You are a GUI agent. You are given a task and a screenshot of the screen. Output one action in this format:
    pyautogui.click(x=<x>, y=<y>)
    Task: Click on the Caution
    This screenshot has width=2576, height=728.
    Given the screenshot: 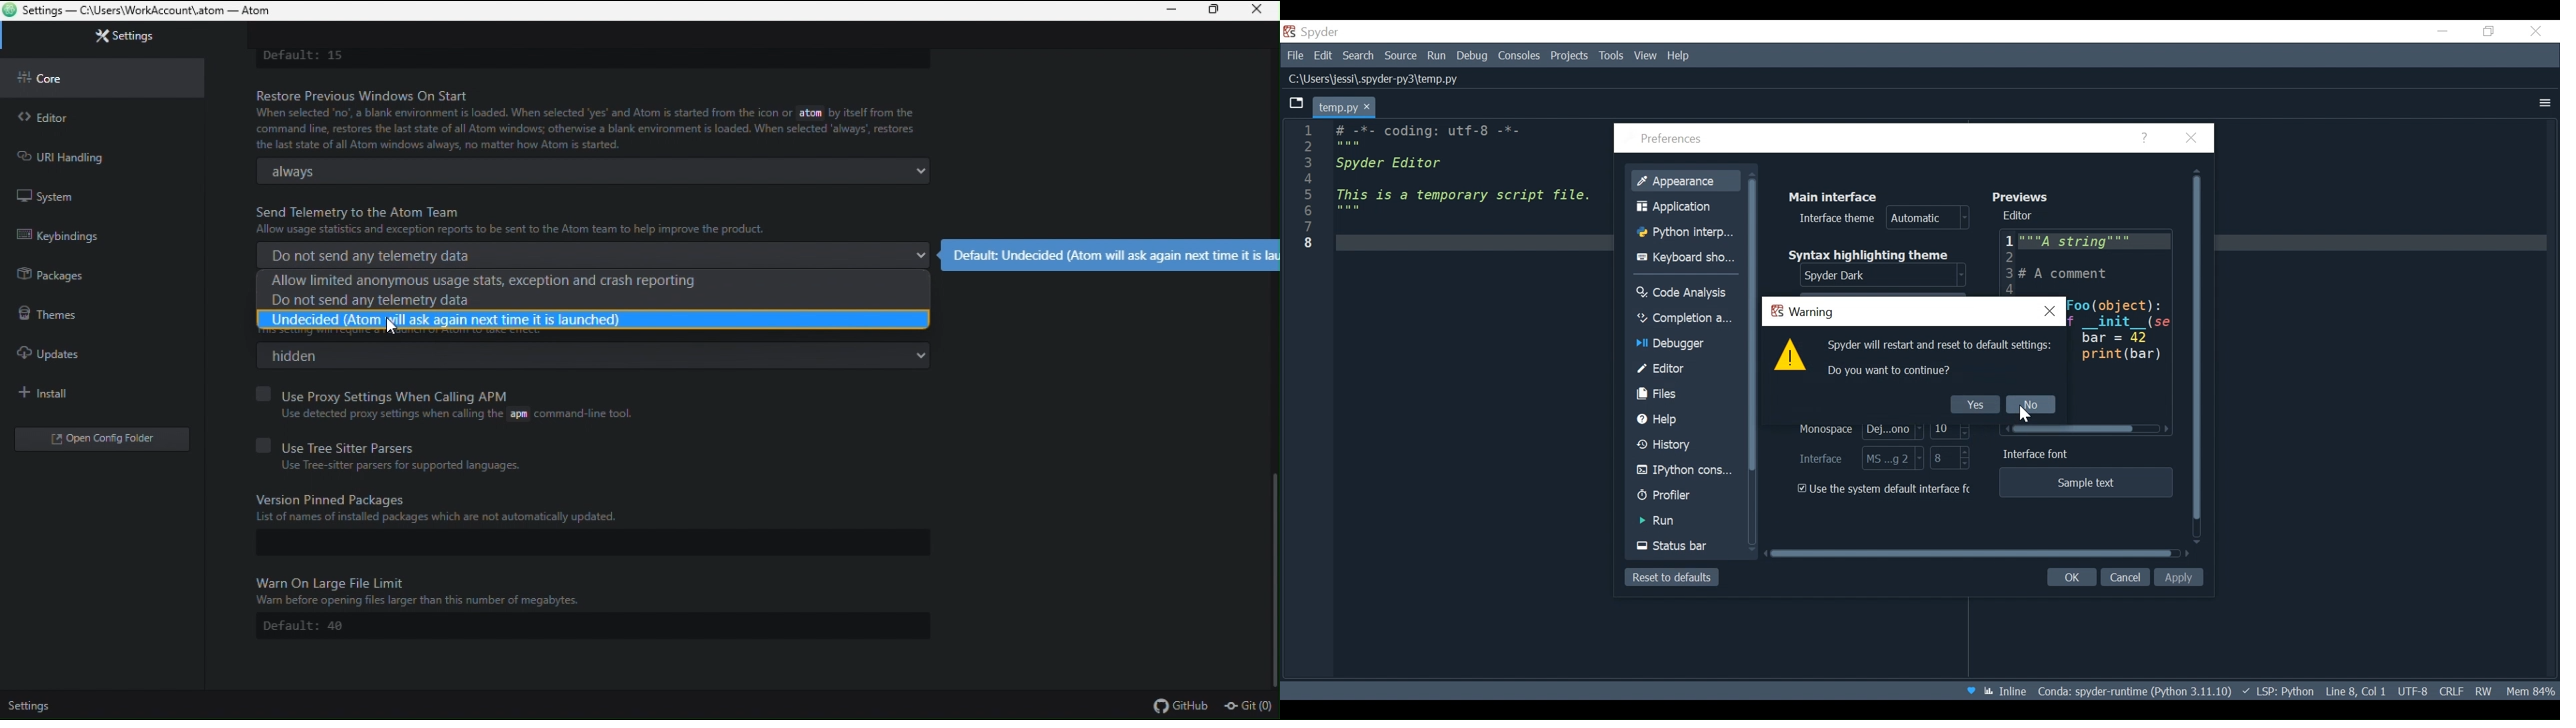 What is the action you would take?
    pyautogui.click(x=1790, y=356)
    